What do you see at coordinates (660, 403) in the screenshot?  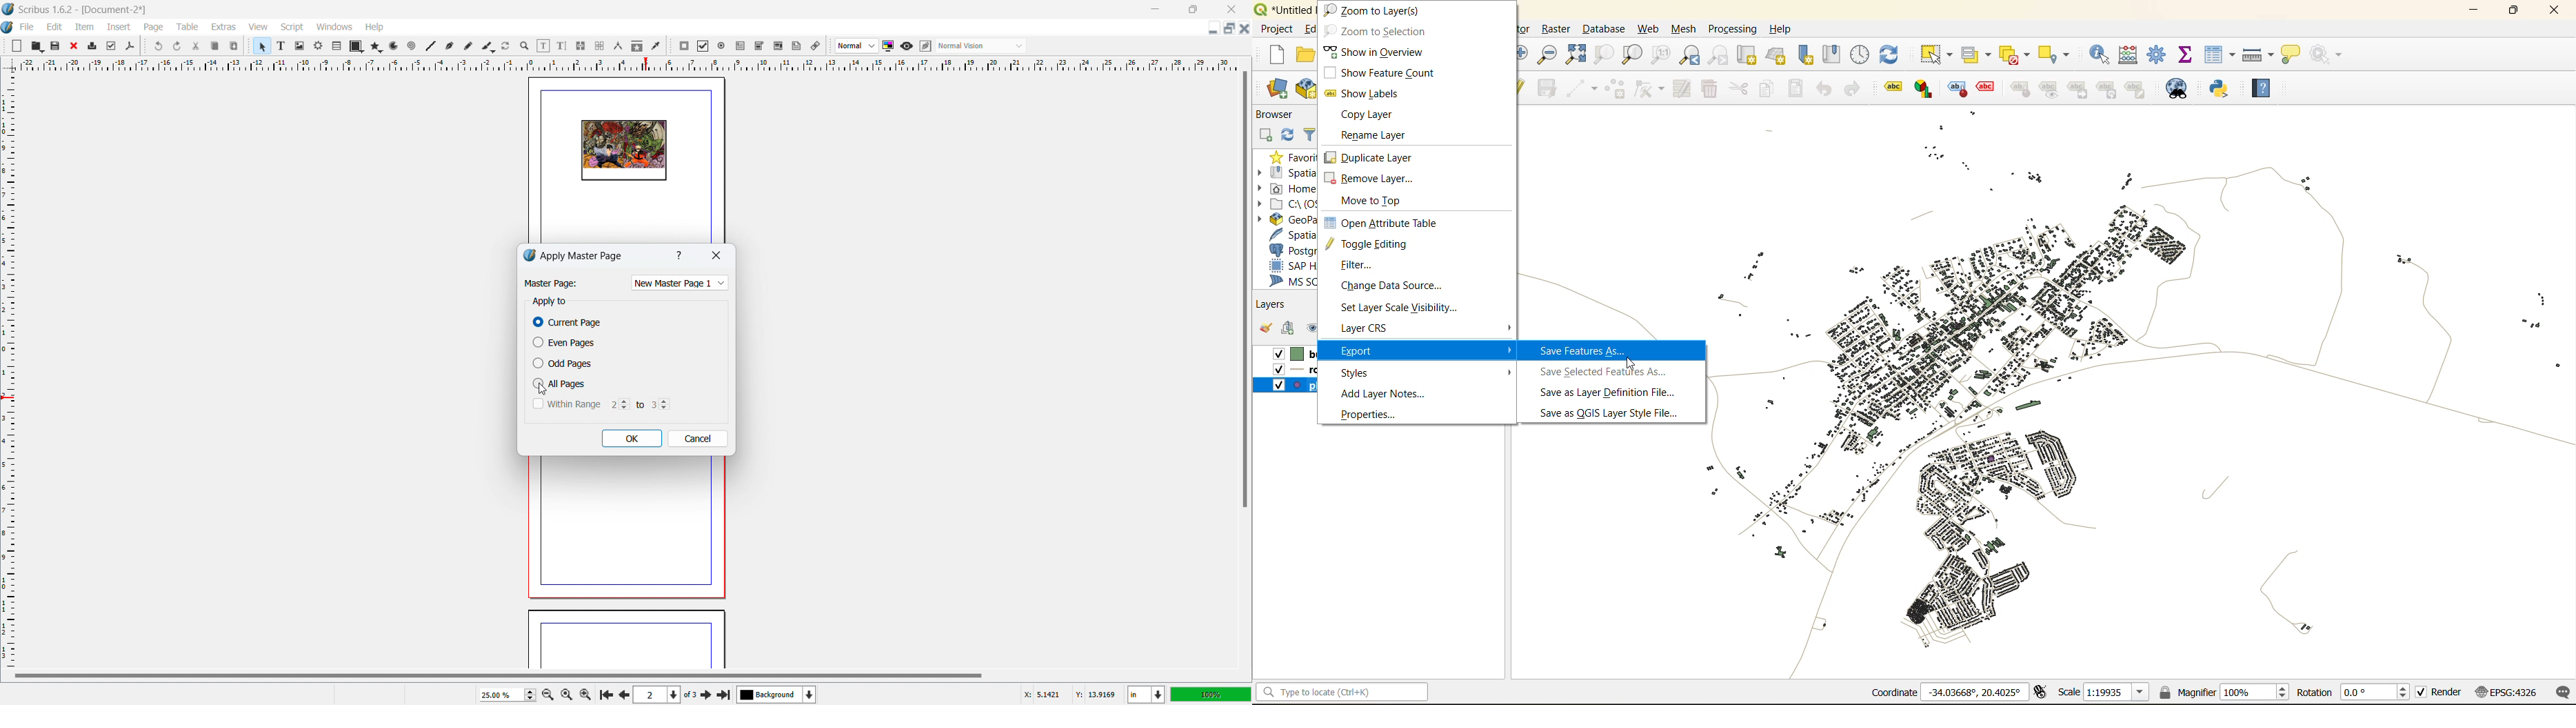 I see `range ending at page number` at bounding box center [660, 403].